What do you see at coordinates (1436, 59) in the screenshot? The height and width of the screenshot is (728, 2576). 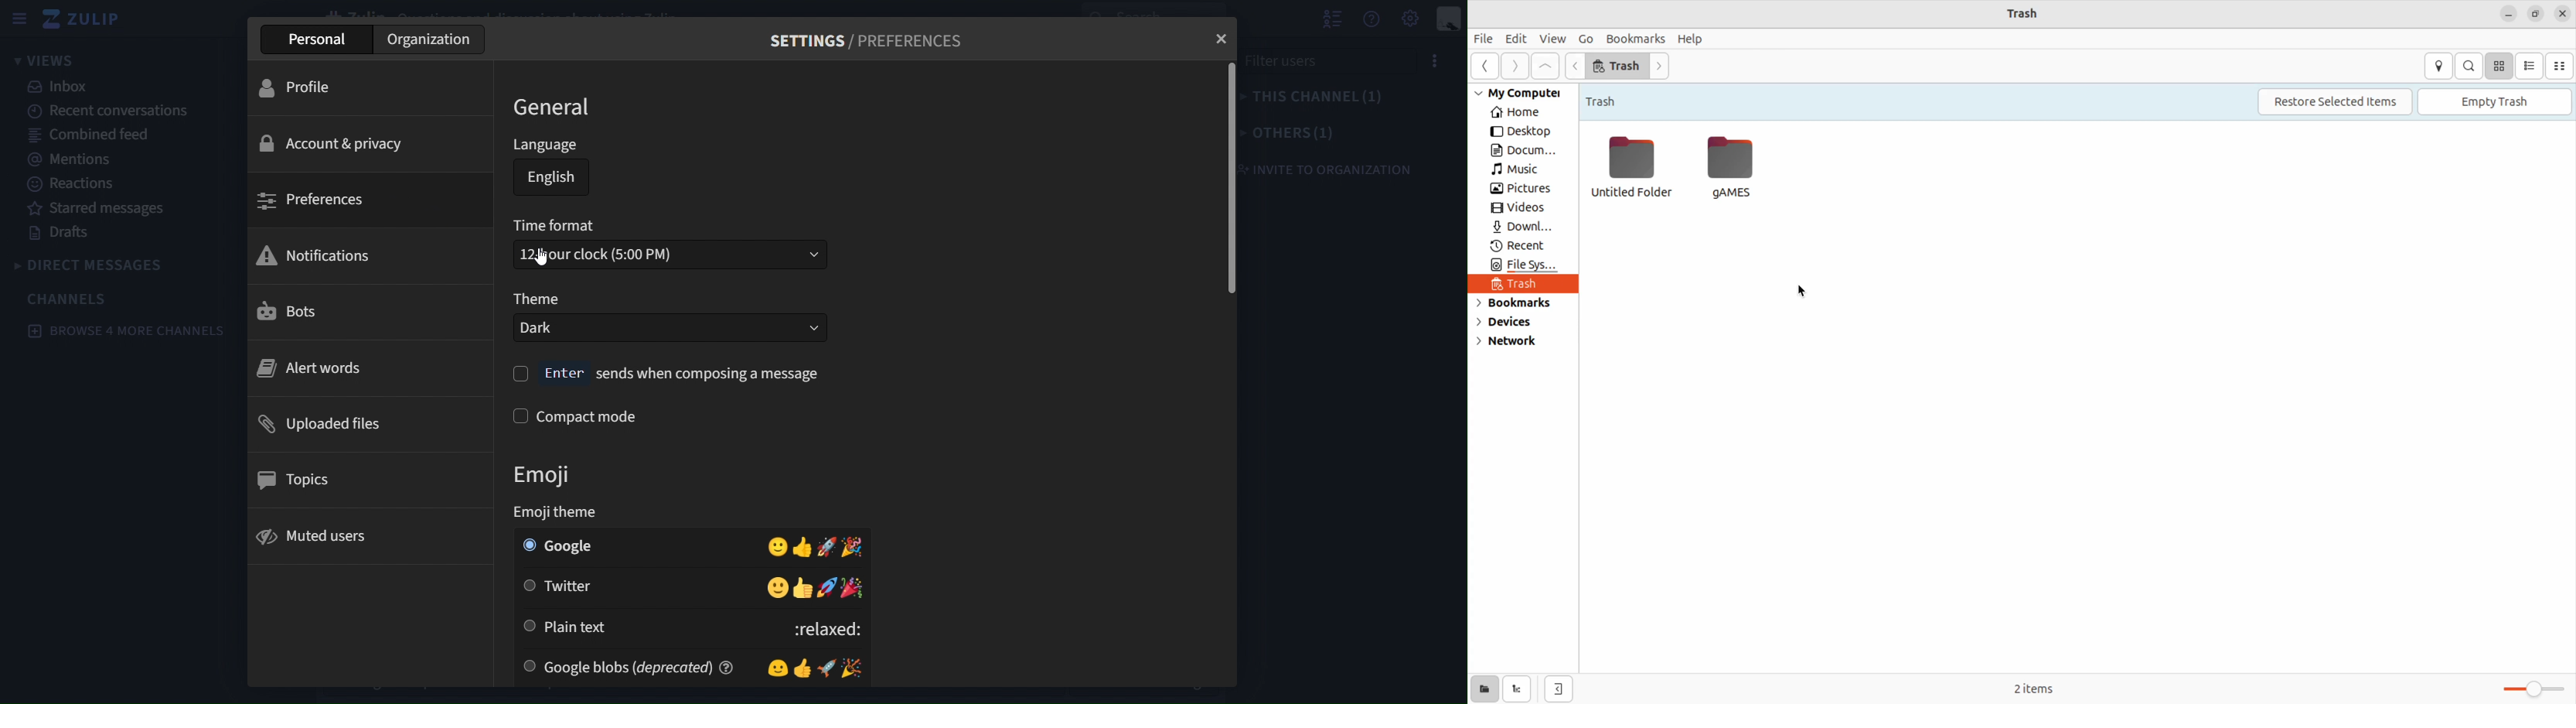 I see `options` at bounding box center [1436, 59].